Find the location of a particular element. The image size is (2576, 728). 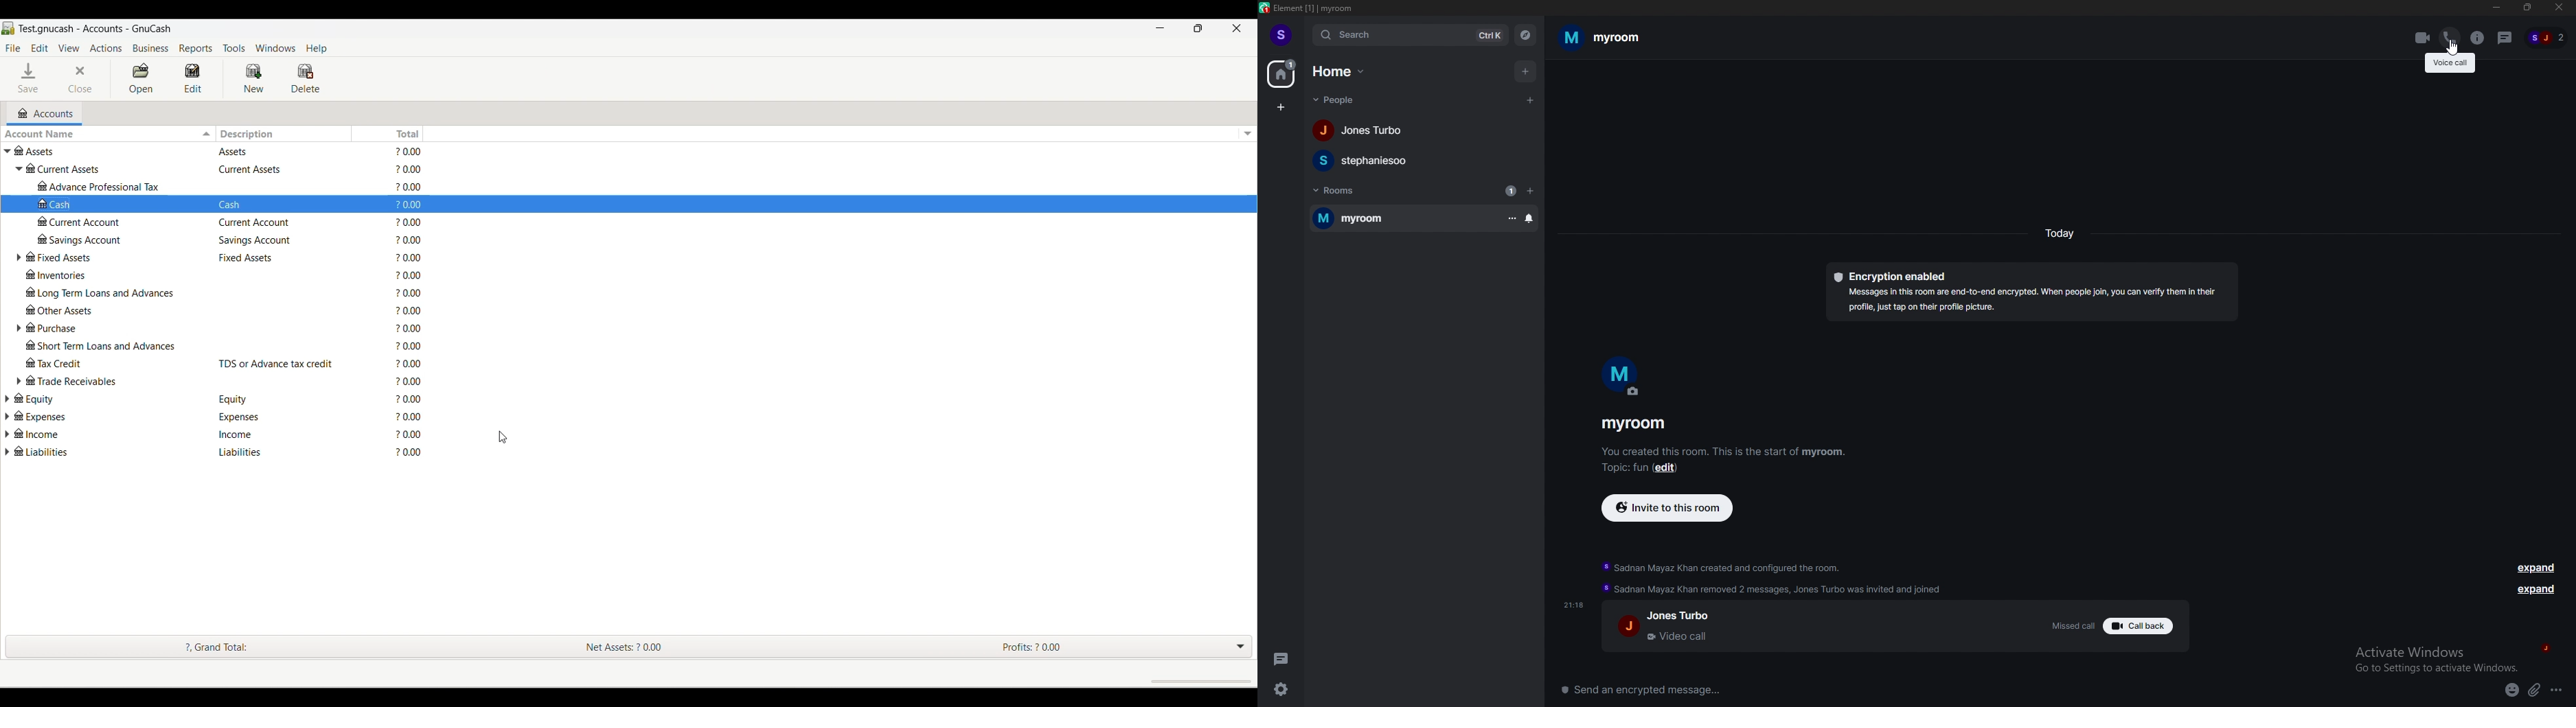

today is located at coordinates (2060, 233).